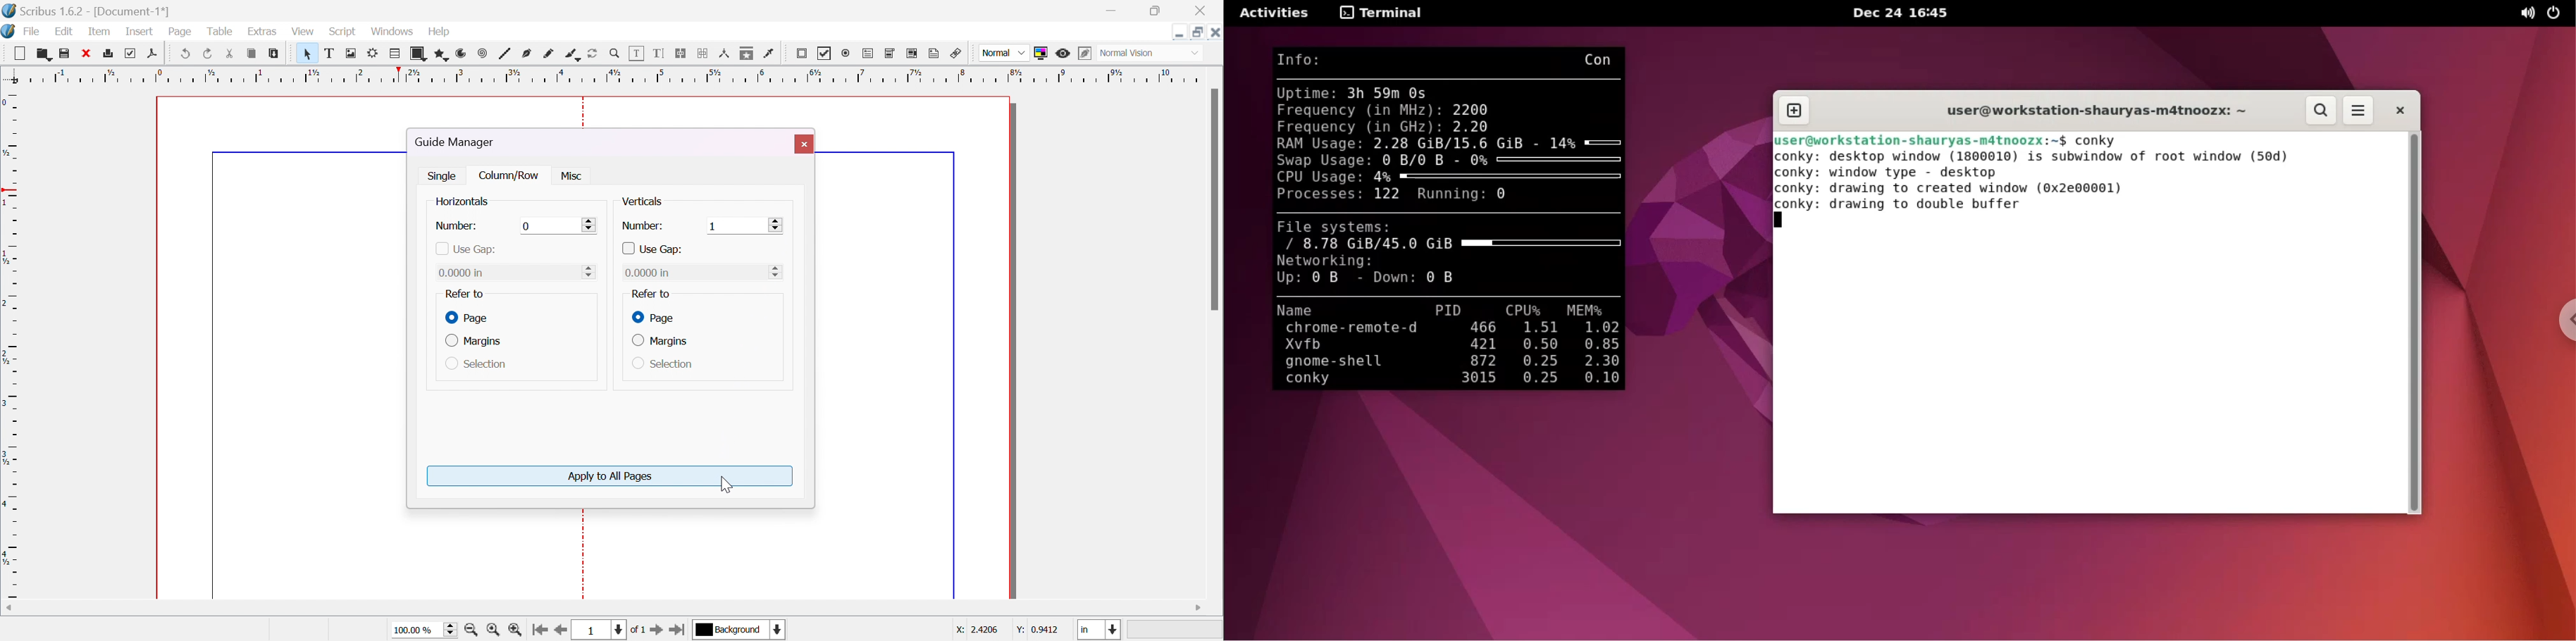  What do you see at coordinates (914, 53) in the screenshot?
I see `PDF list box` at bounding box center [914, 53].